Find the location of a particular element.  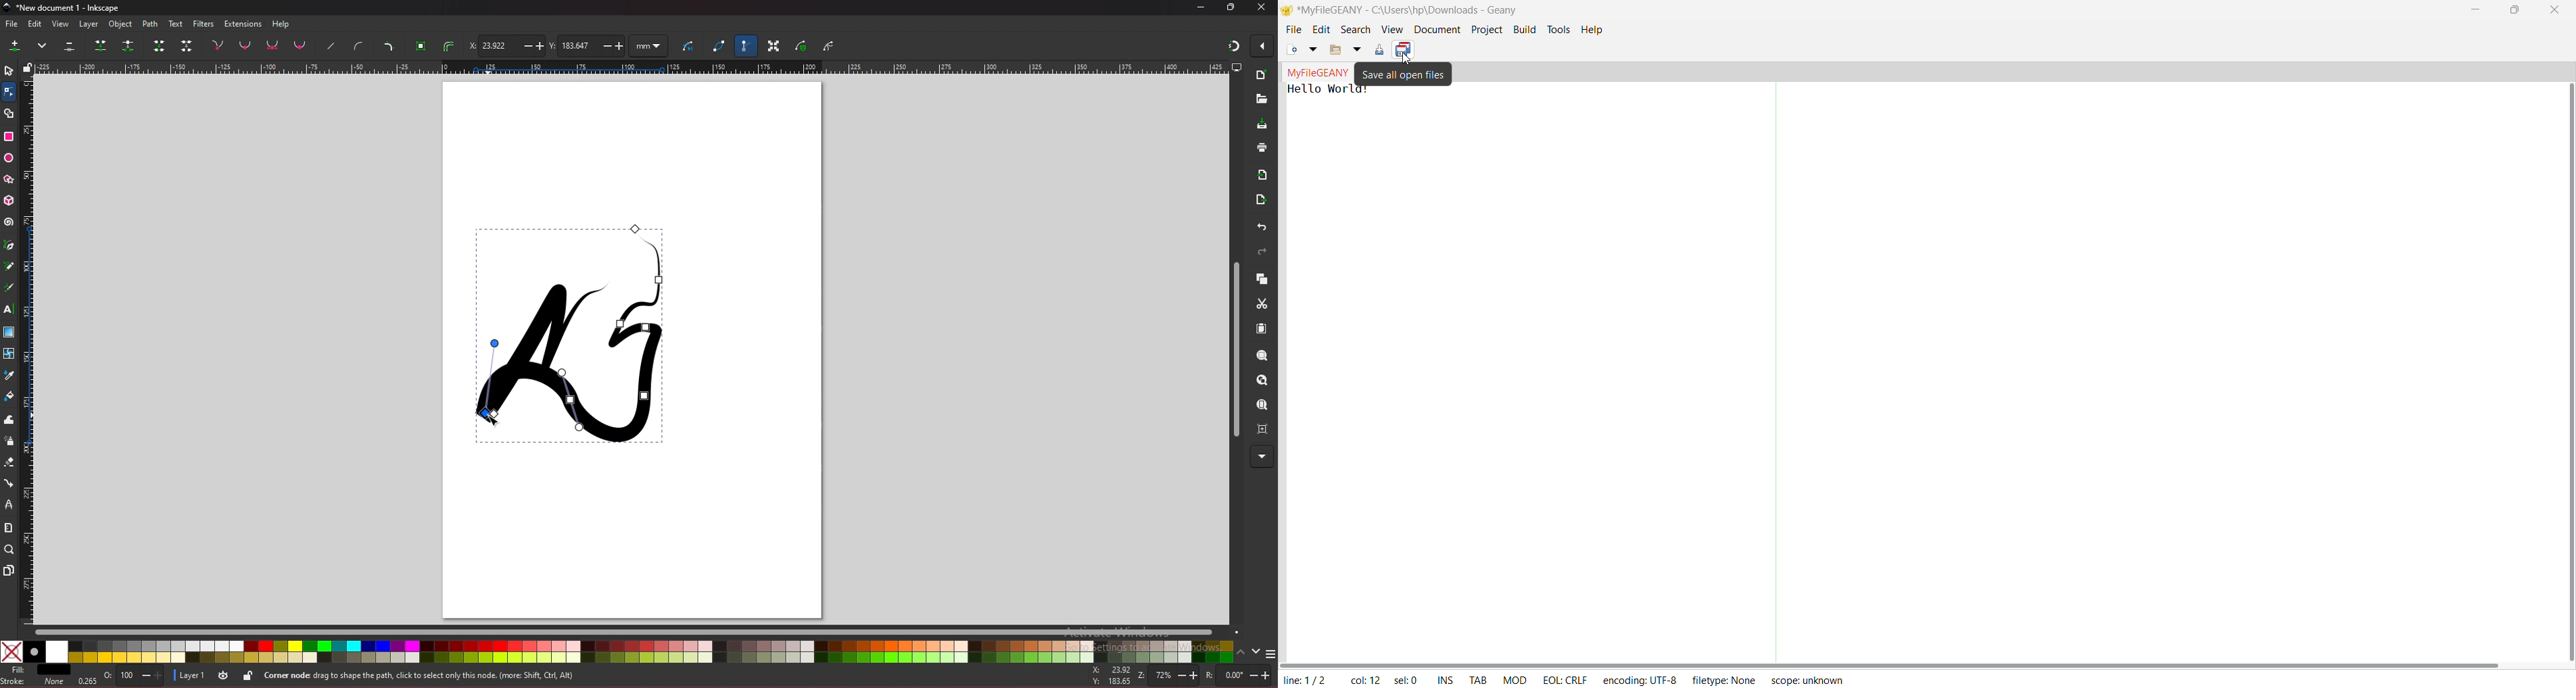

0.265 is located at coordinates (87, 679).